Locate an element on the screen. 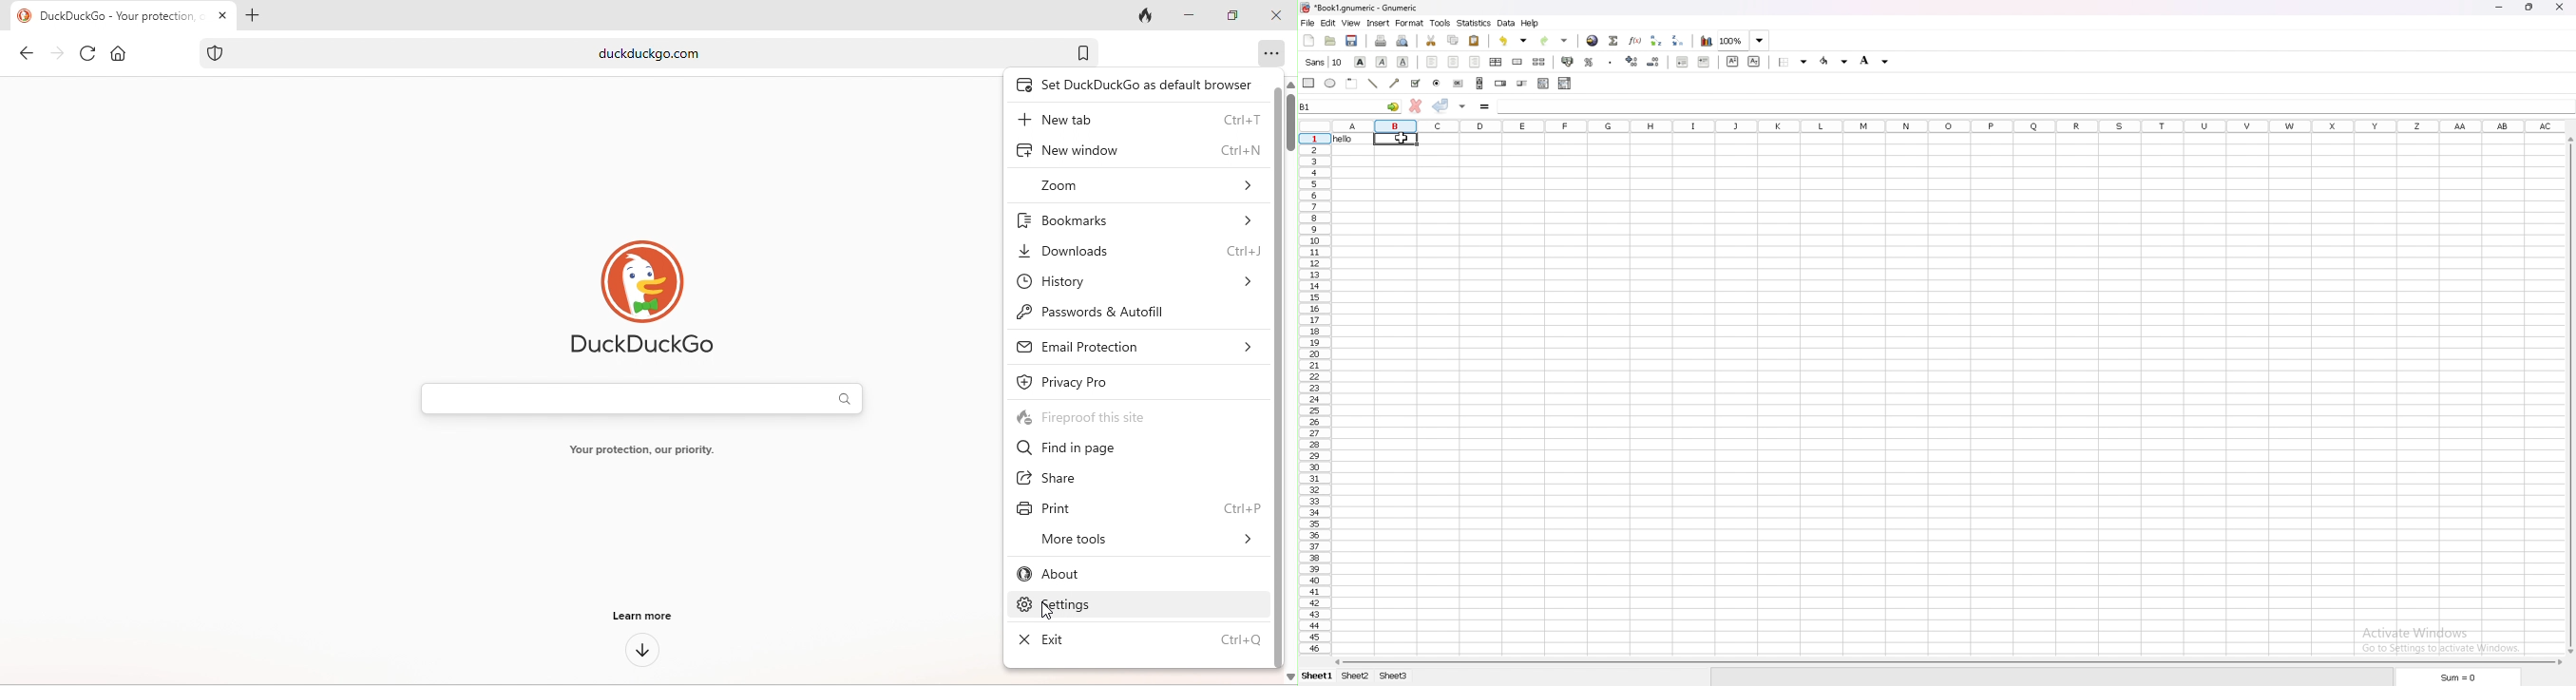 The height and width of the screenshot is (700, 2576). sheet is located at coordinates (1317, 676).